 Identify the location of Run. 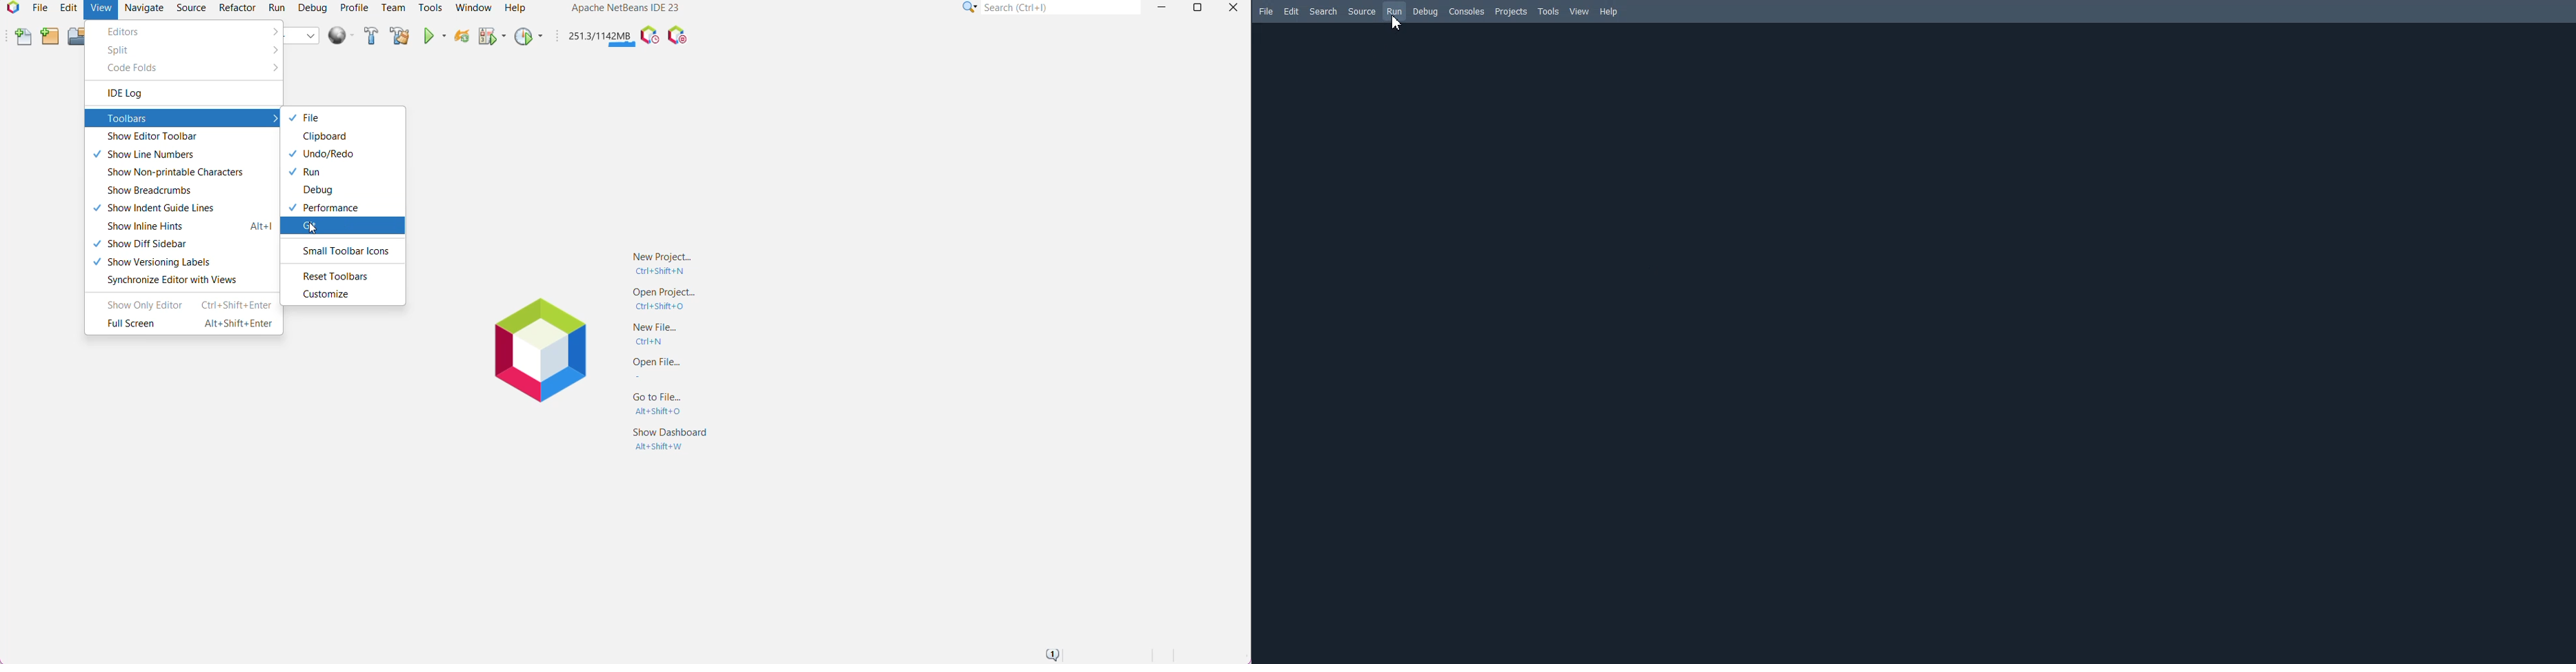
(277, 8).